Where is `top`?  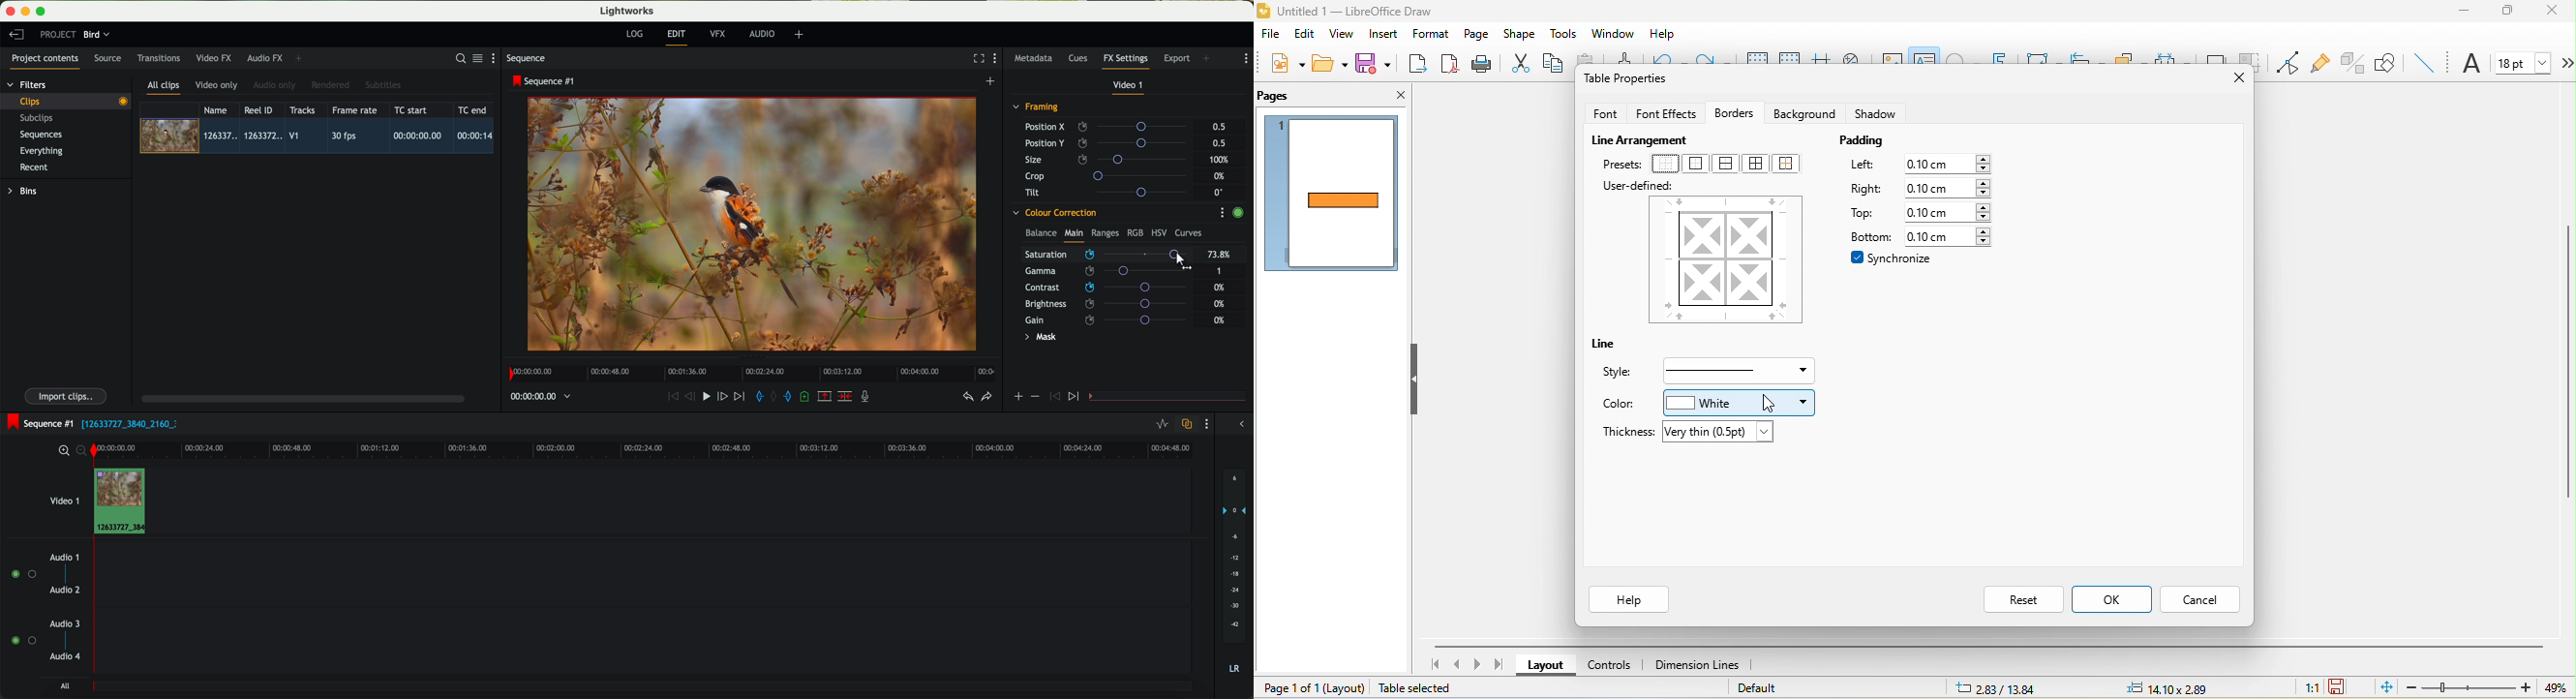 top is located at coordinates (1864, 212).